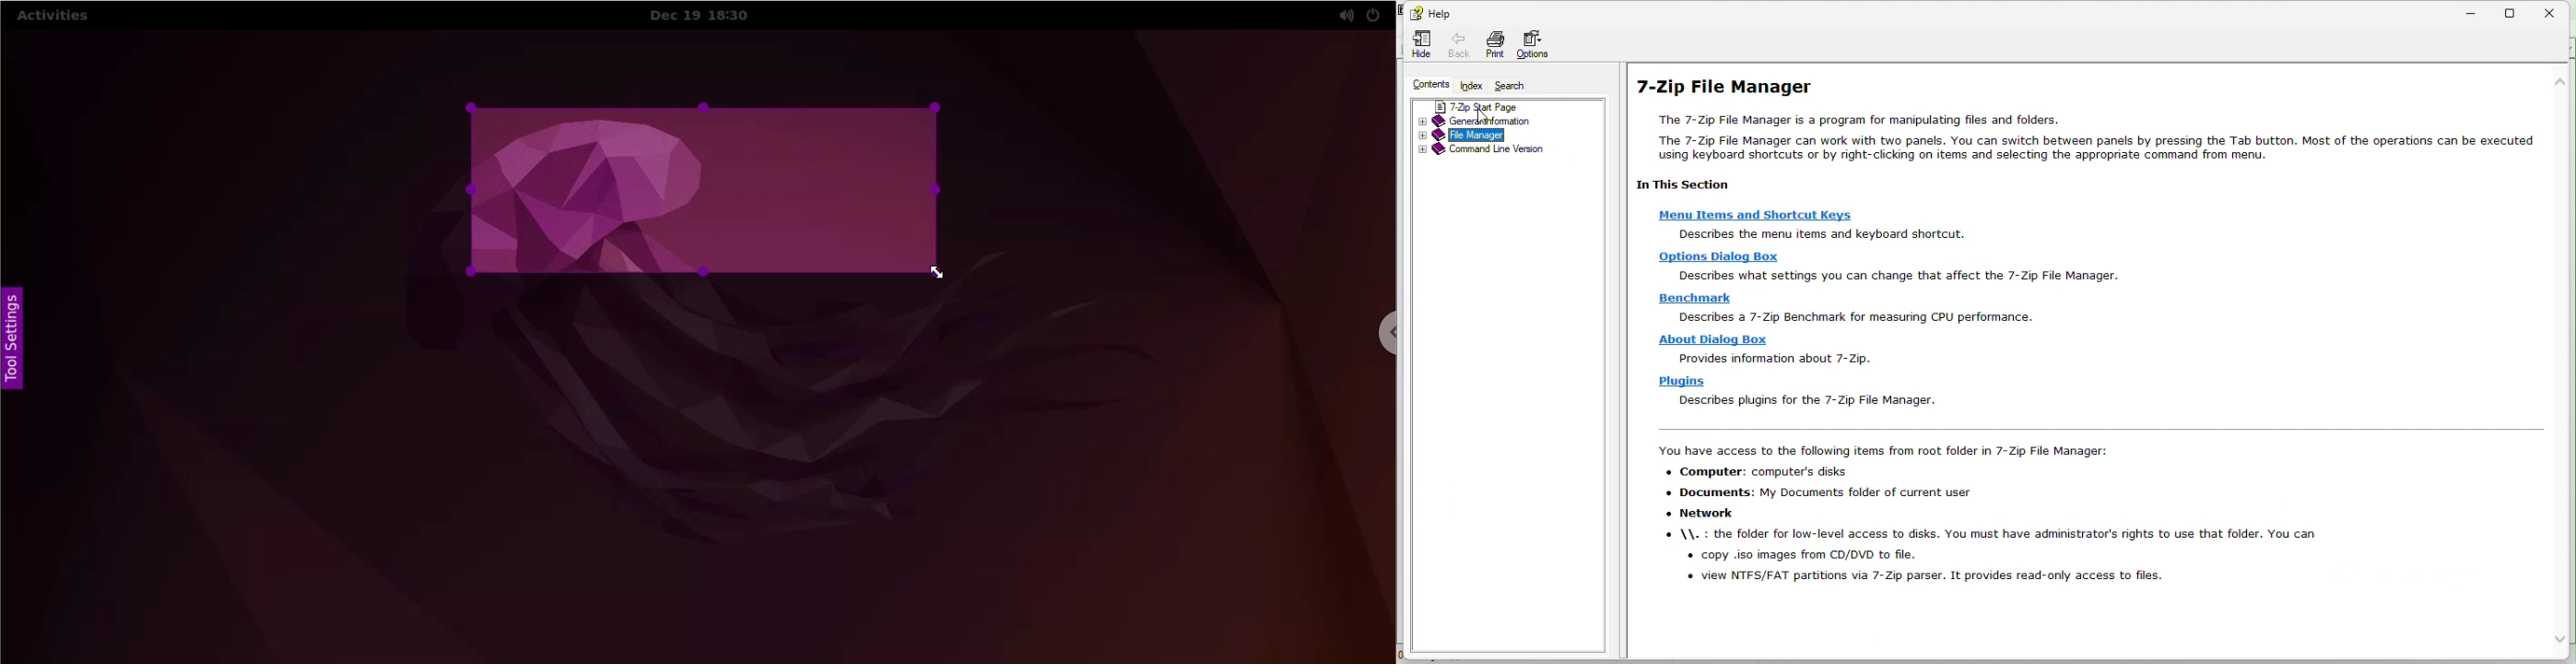 This screenshot has height=672, width=2576. What do you see at coordinates (1774, 358) in the screenshot?
I see `Provides information about 7-Zip` at bounding box center [1774, 358].